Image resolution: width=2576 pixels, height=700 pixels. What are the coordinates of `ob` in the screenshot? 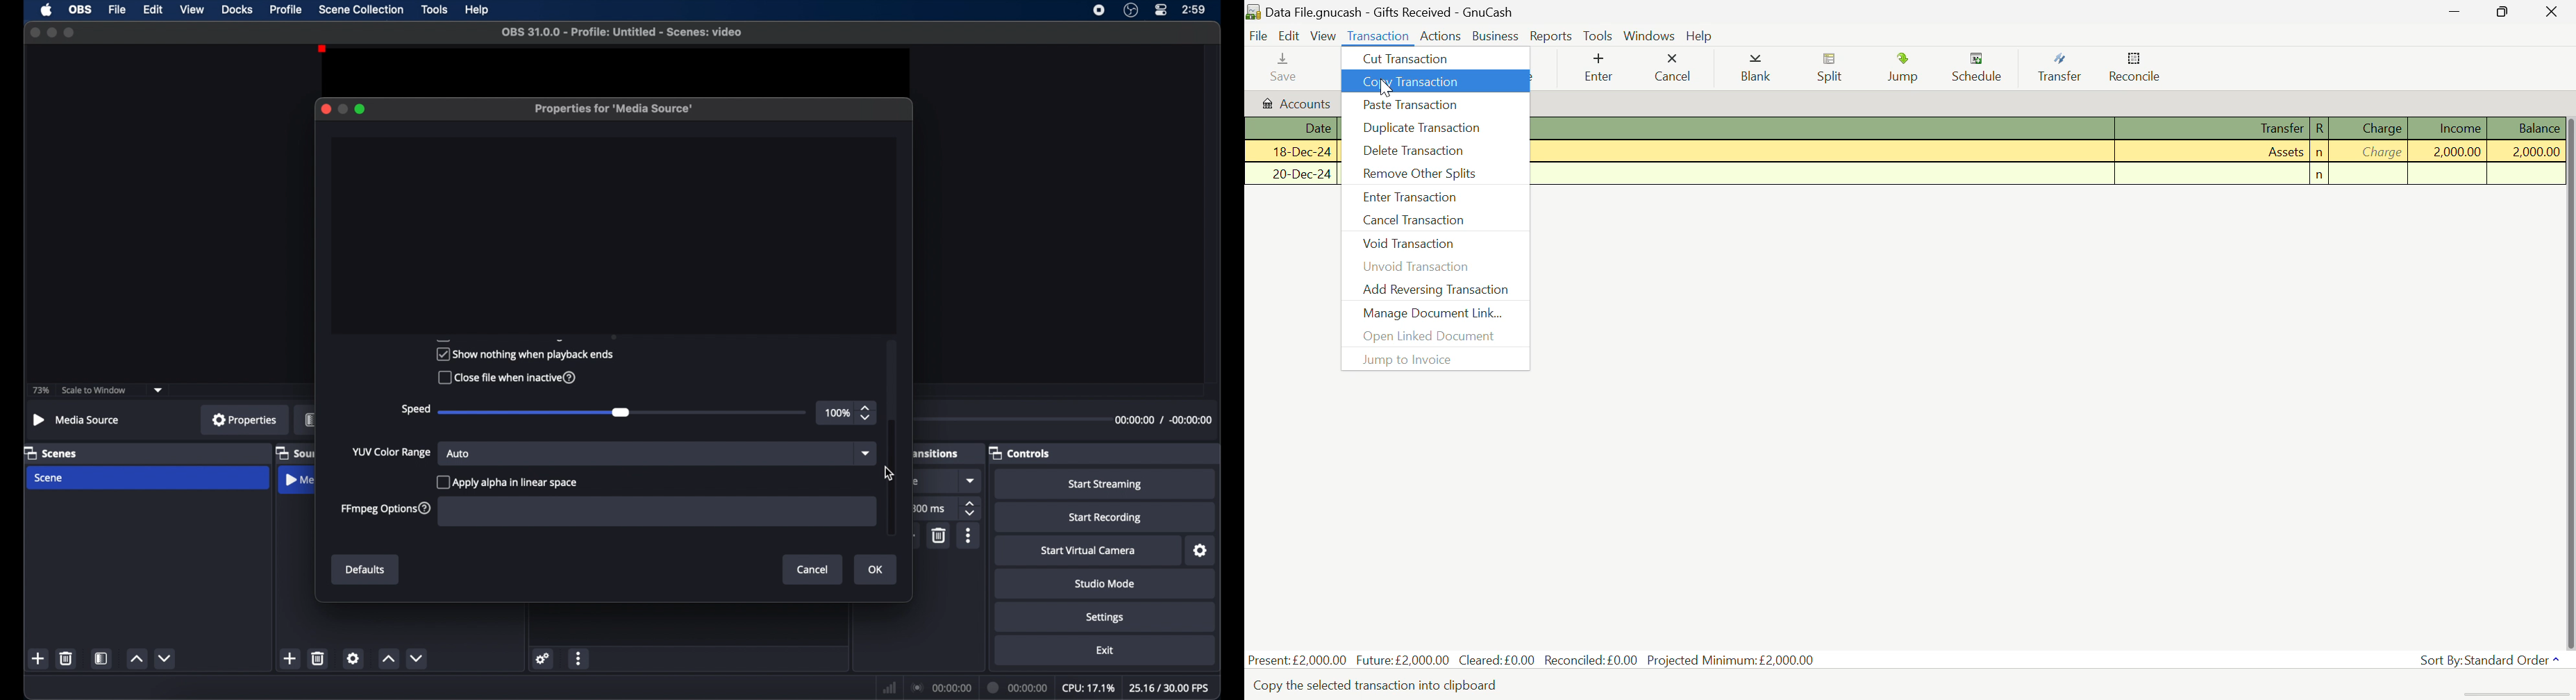 It's located at (82, 10).